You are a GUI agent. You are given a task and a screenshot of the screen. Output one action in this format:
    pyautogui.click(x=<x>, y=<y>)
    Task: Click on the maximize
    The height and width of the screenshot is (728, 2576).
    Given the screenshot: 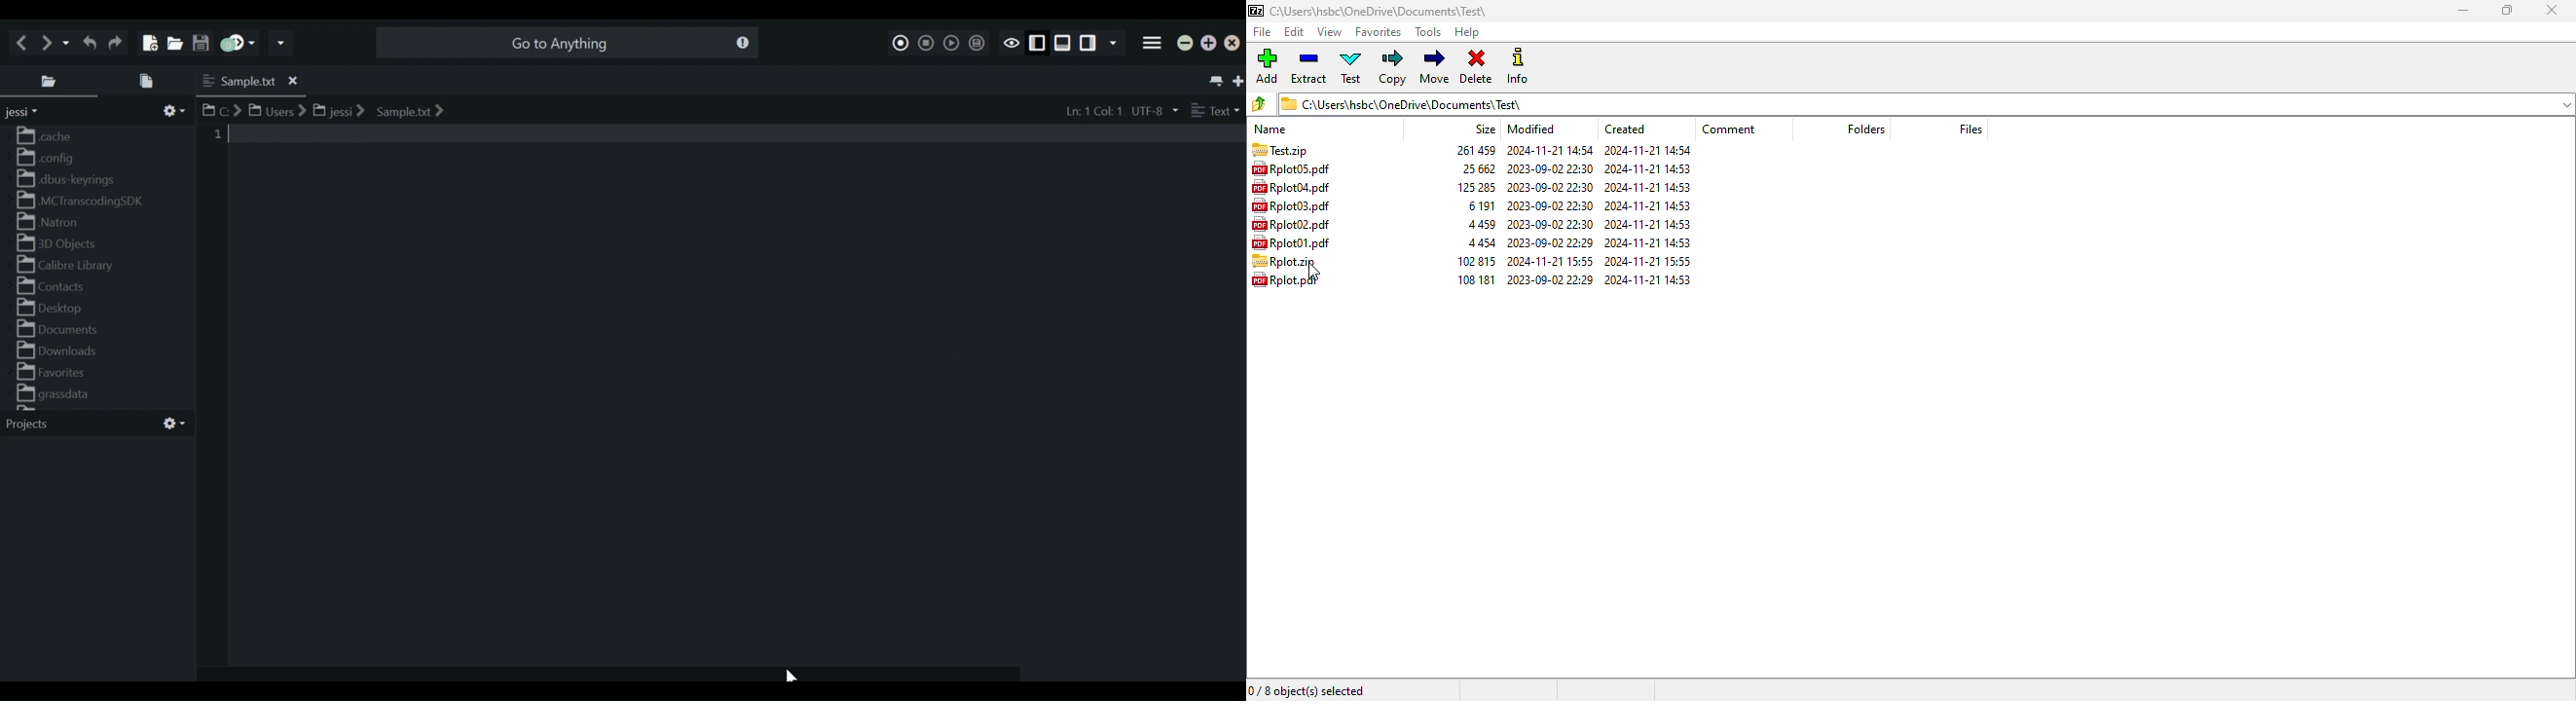 What is the action you would take?
    pyautogui.click(x=2506, y=10)
    